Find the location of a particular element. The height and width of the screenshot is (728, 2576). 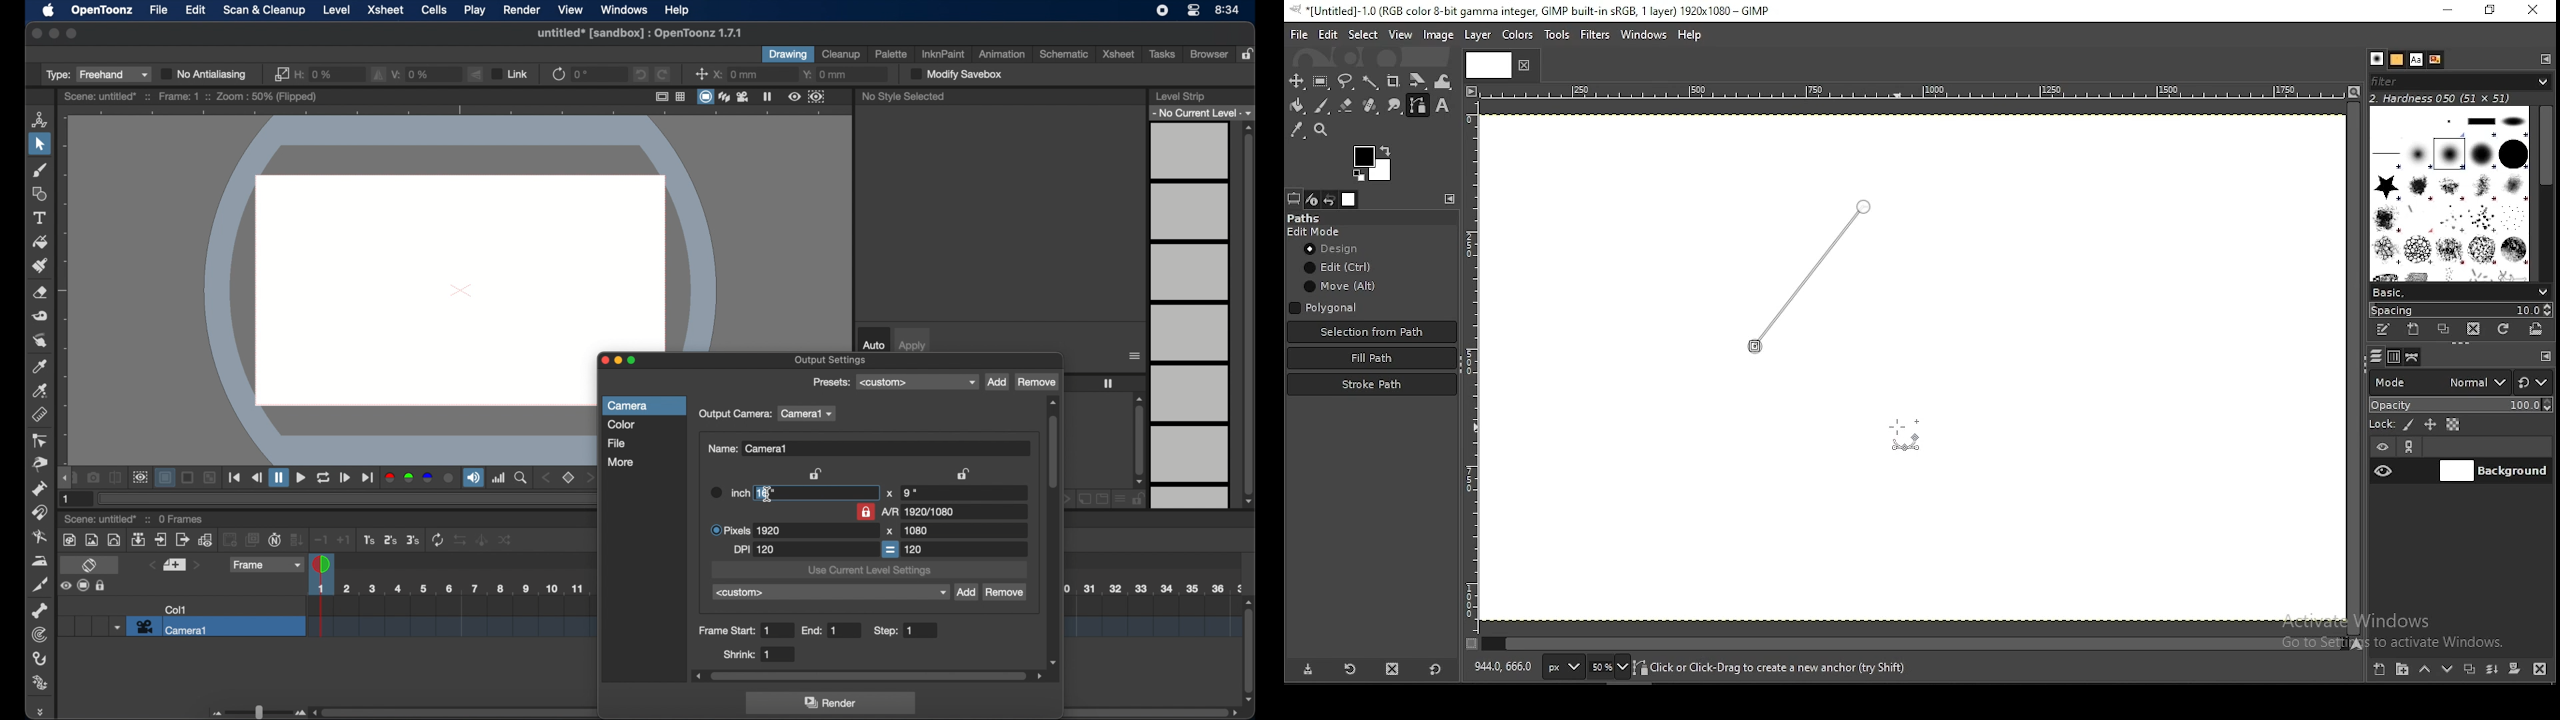

 text tool is located at coordinates (1445, 108).